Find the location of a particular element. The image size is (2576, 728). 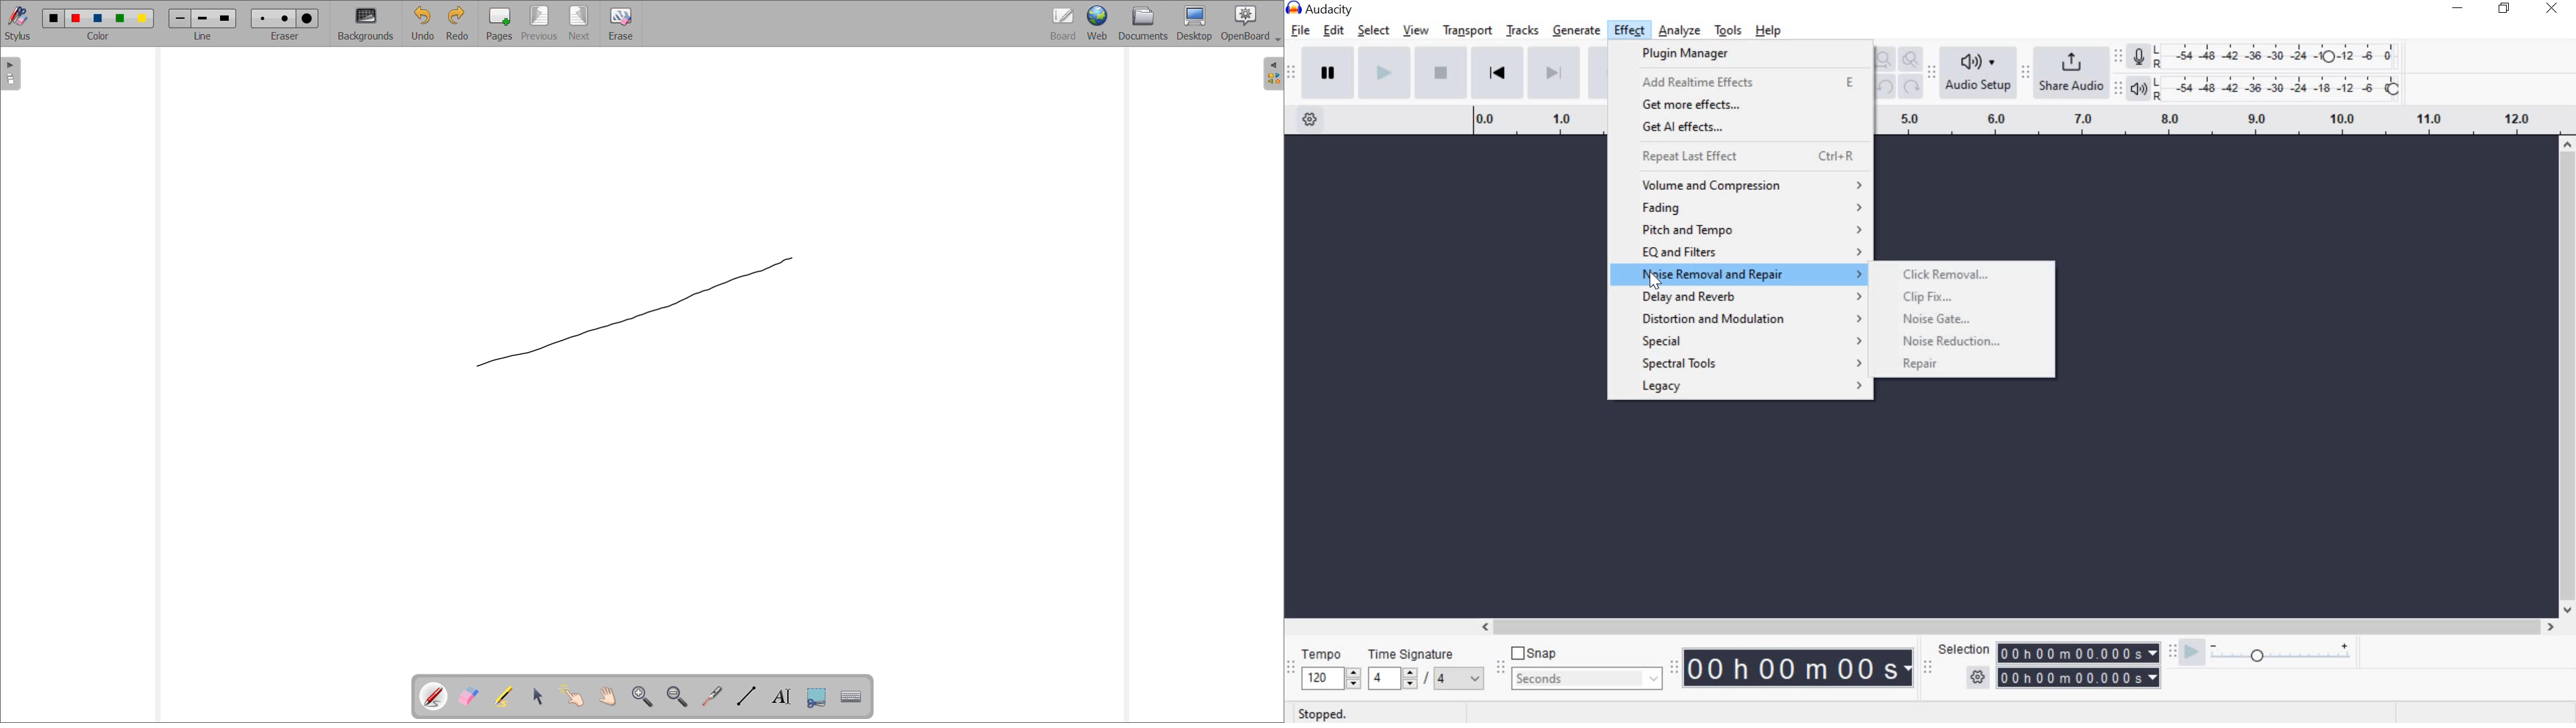

color is located at coordinates (54, 17).